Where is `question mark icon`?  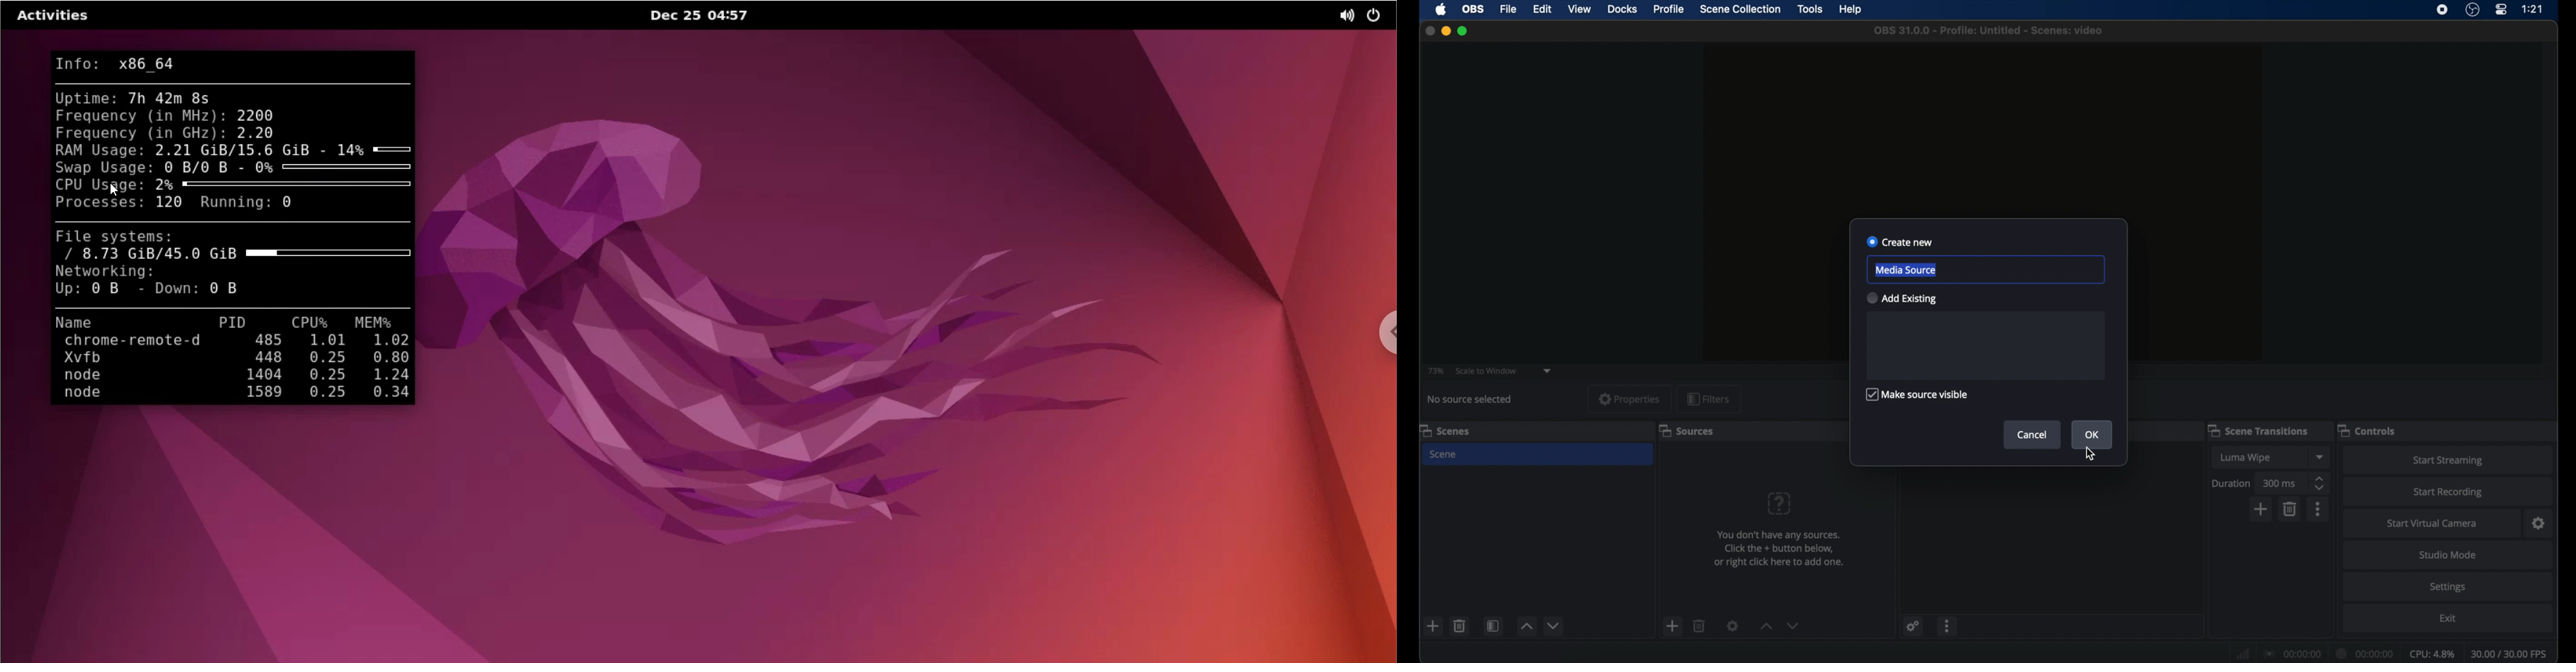 question mark icon is located at coordinates (1780, 503).